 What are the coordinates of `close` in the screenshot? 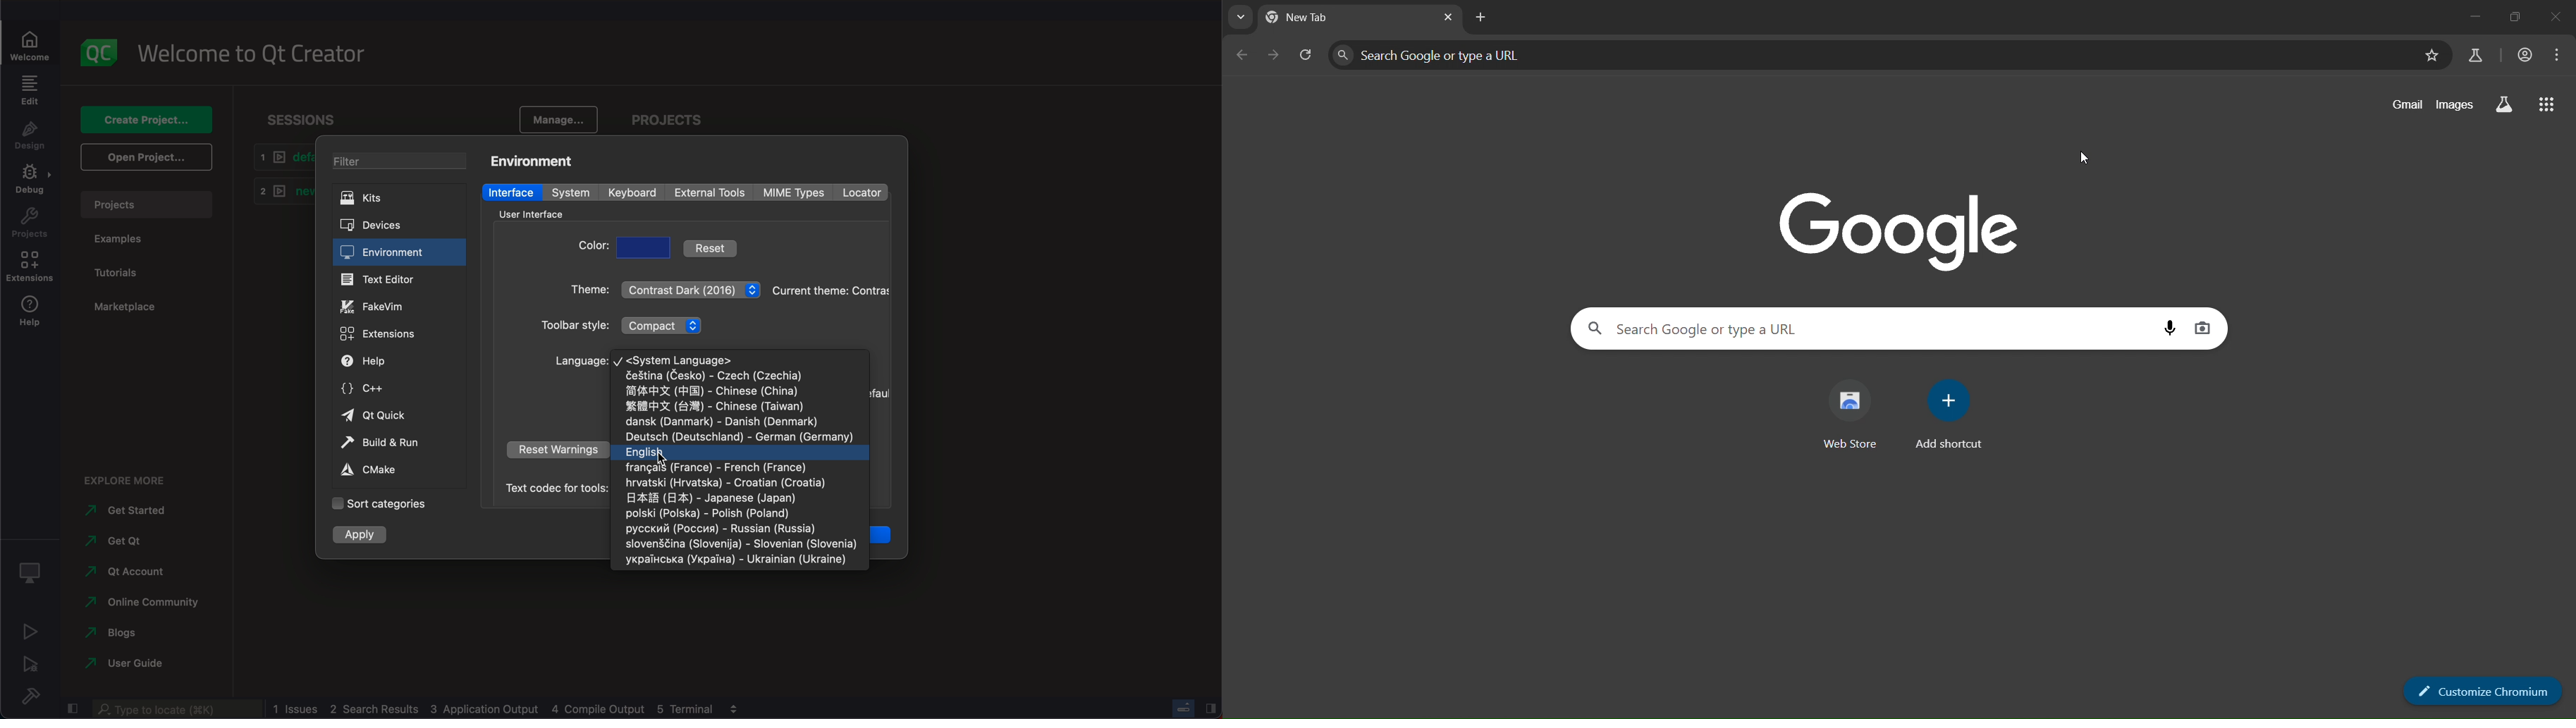 It's located at (2559, 16).